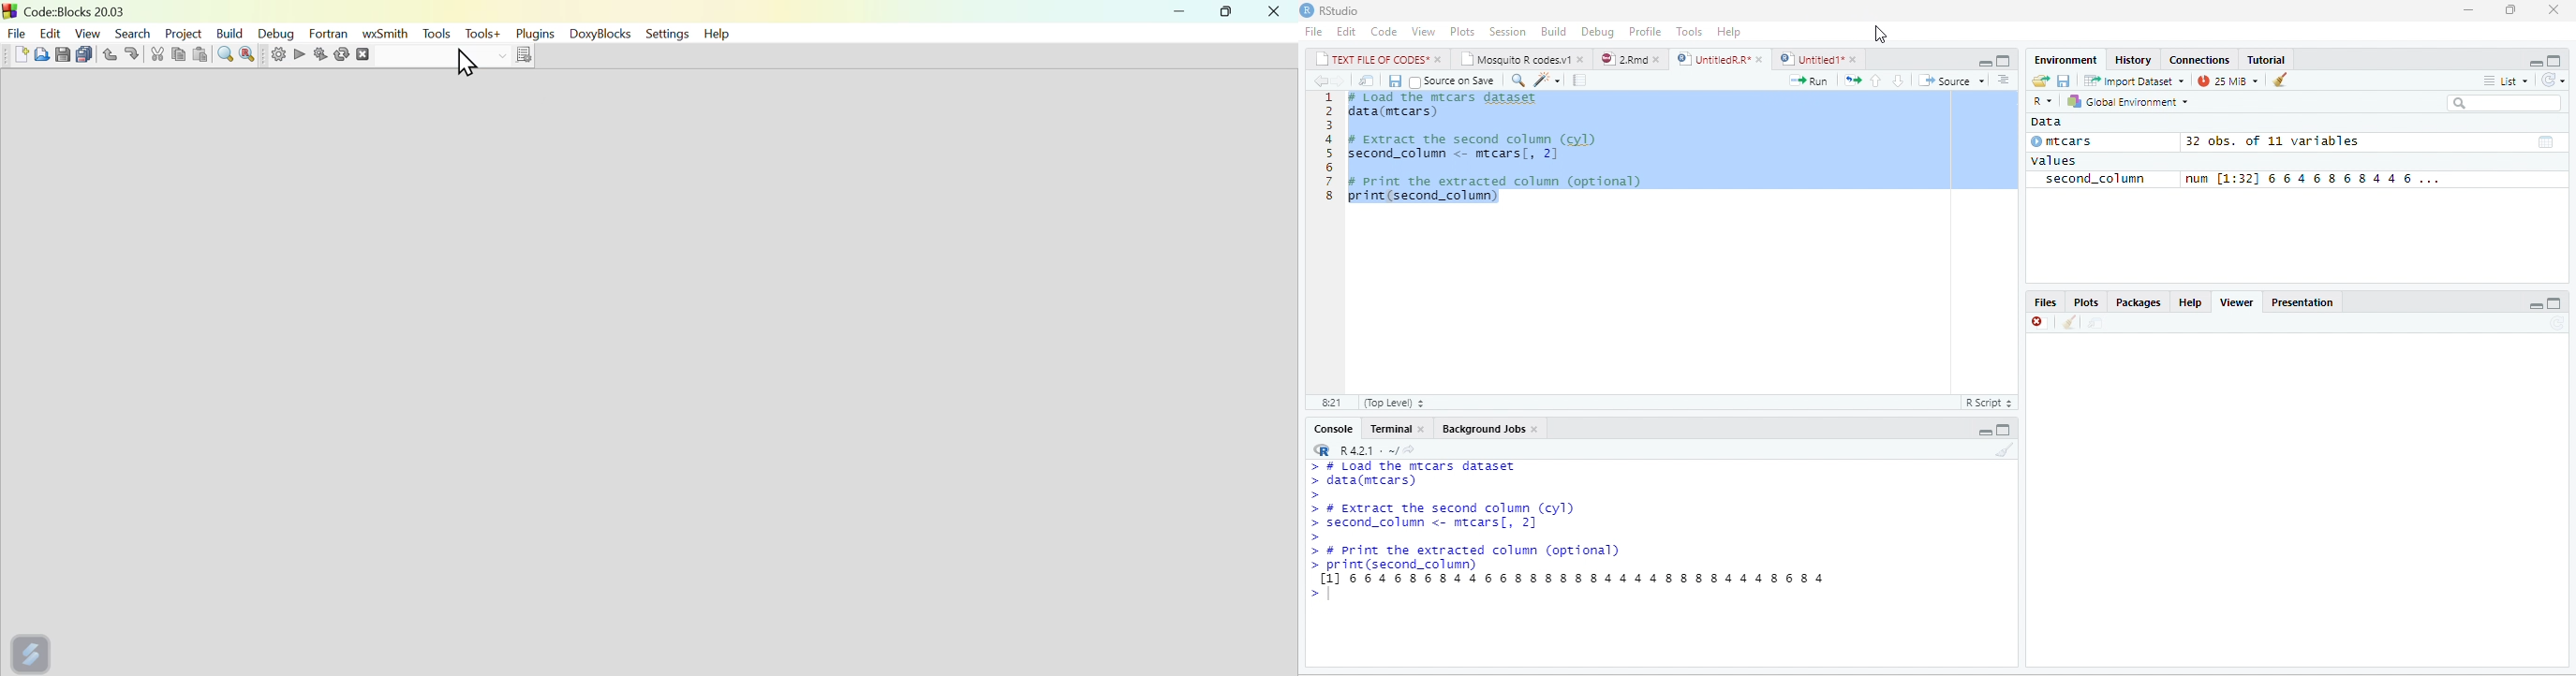 Image resolution: width=2576 pixels, height=700 pixels. Describe the element at coordinates (1319, 594) in the screenshot. I see `new line typing` at that location.